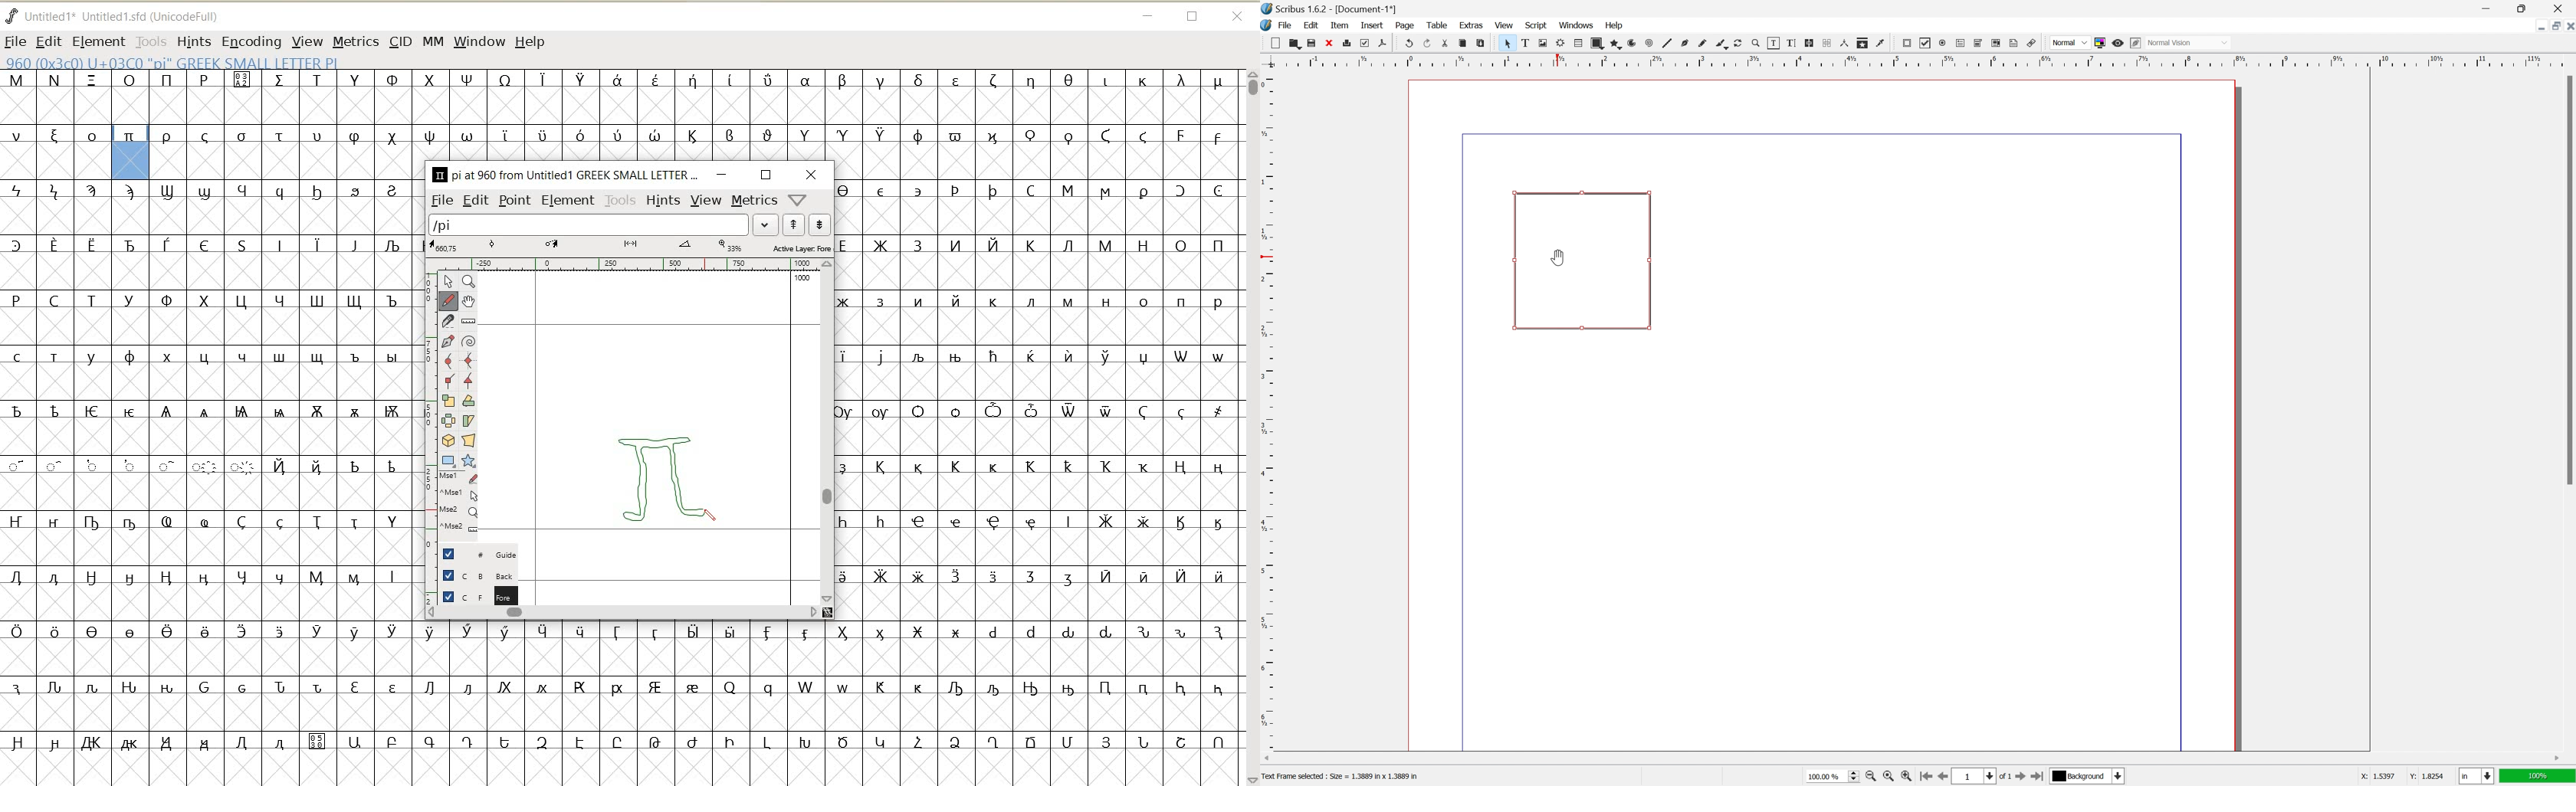 This screenshot has height=812, width=2576. I want to click on scale the selection, so click(447, 401).